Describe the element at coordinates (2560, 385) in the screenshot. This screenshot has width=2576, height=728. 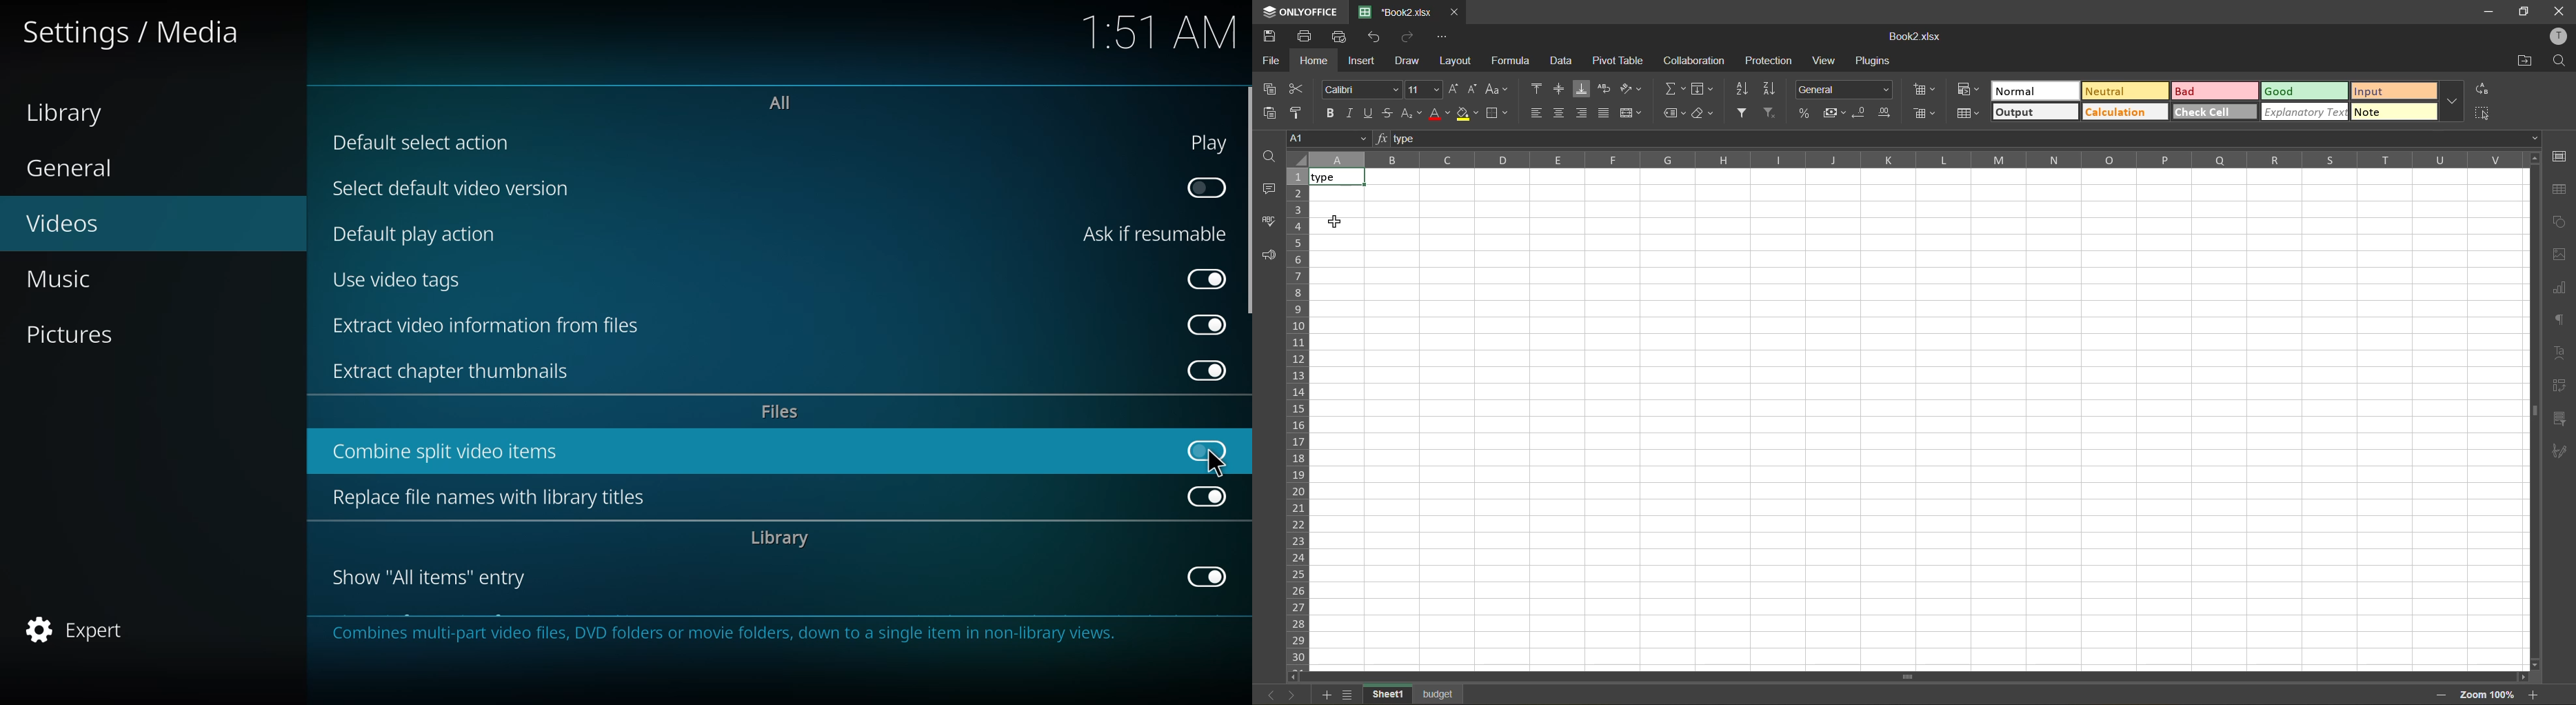
I see `pivot table` at that location.